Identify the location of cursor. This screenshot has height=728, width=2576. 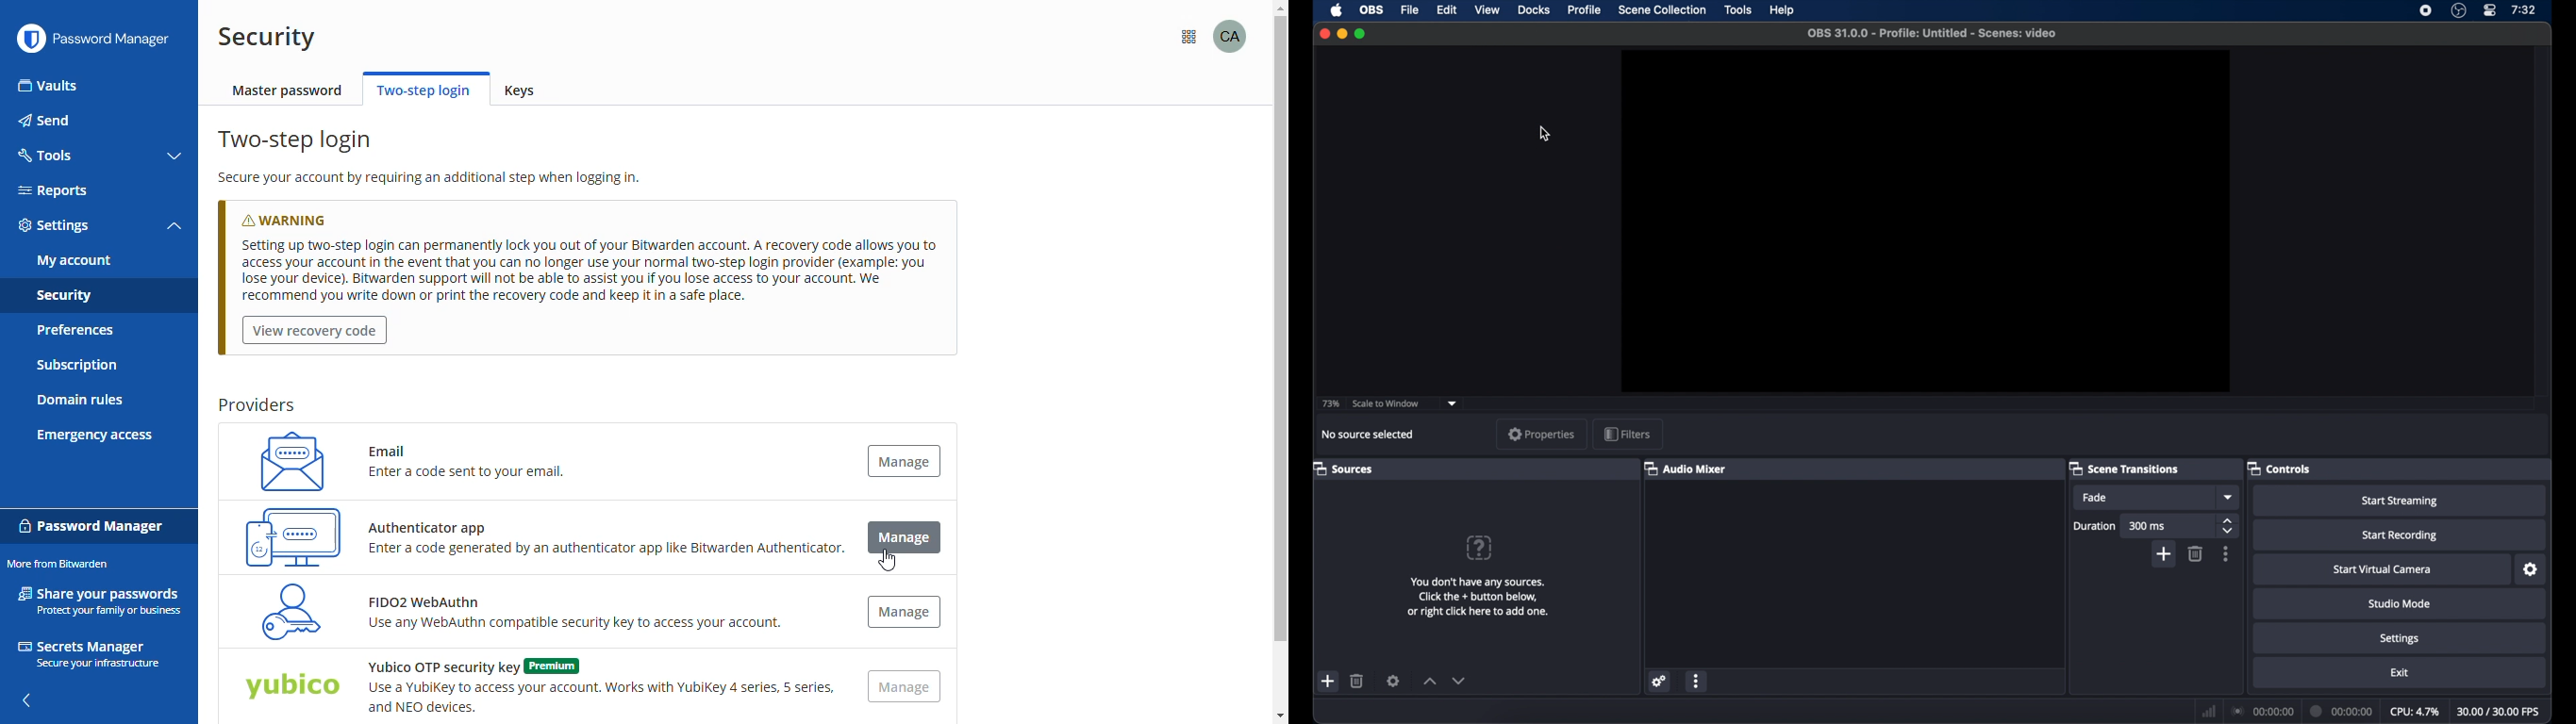
(1545, 135).